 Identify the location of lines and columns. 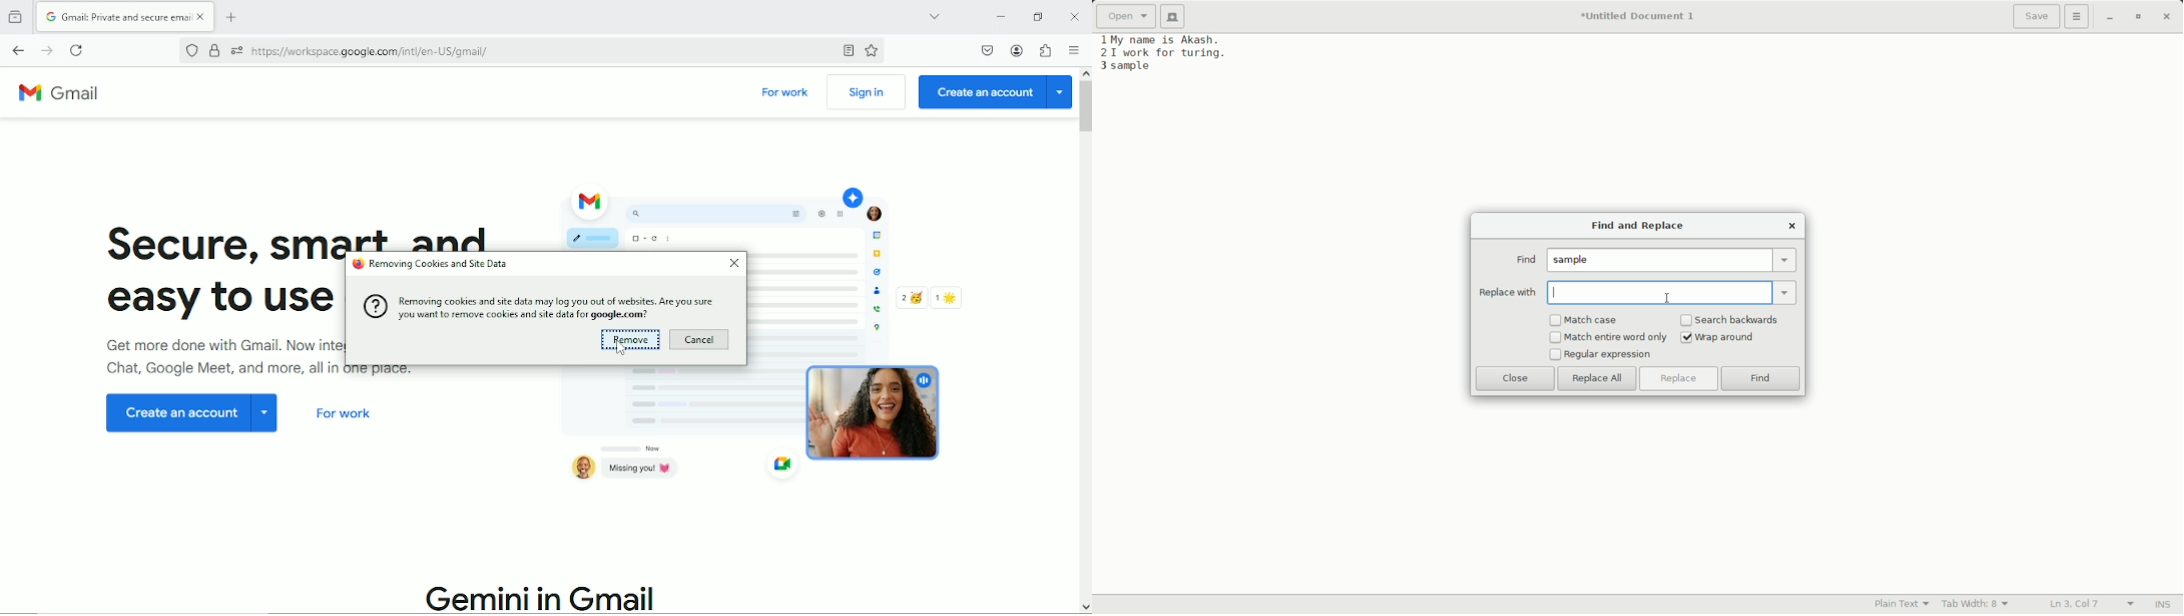
(2090, 604).